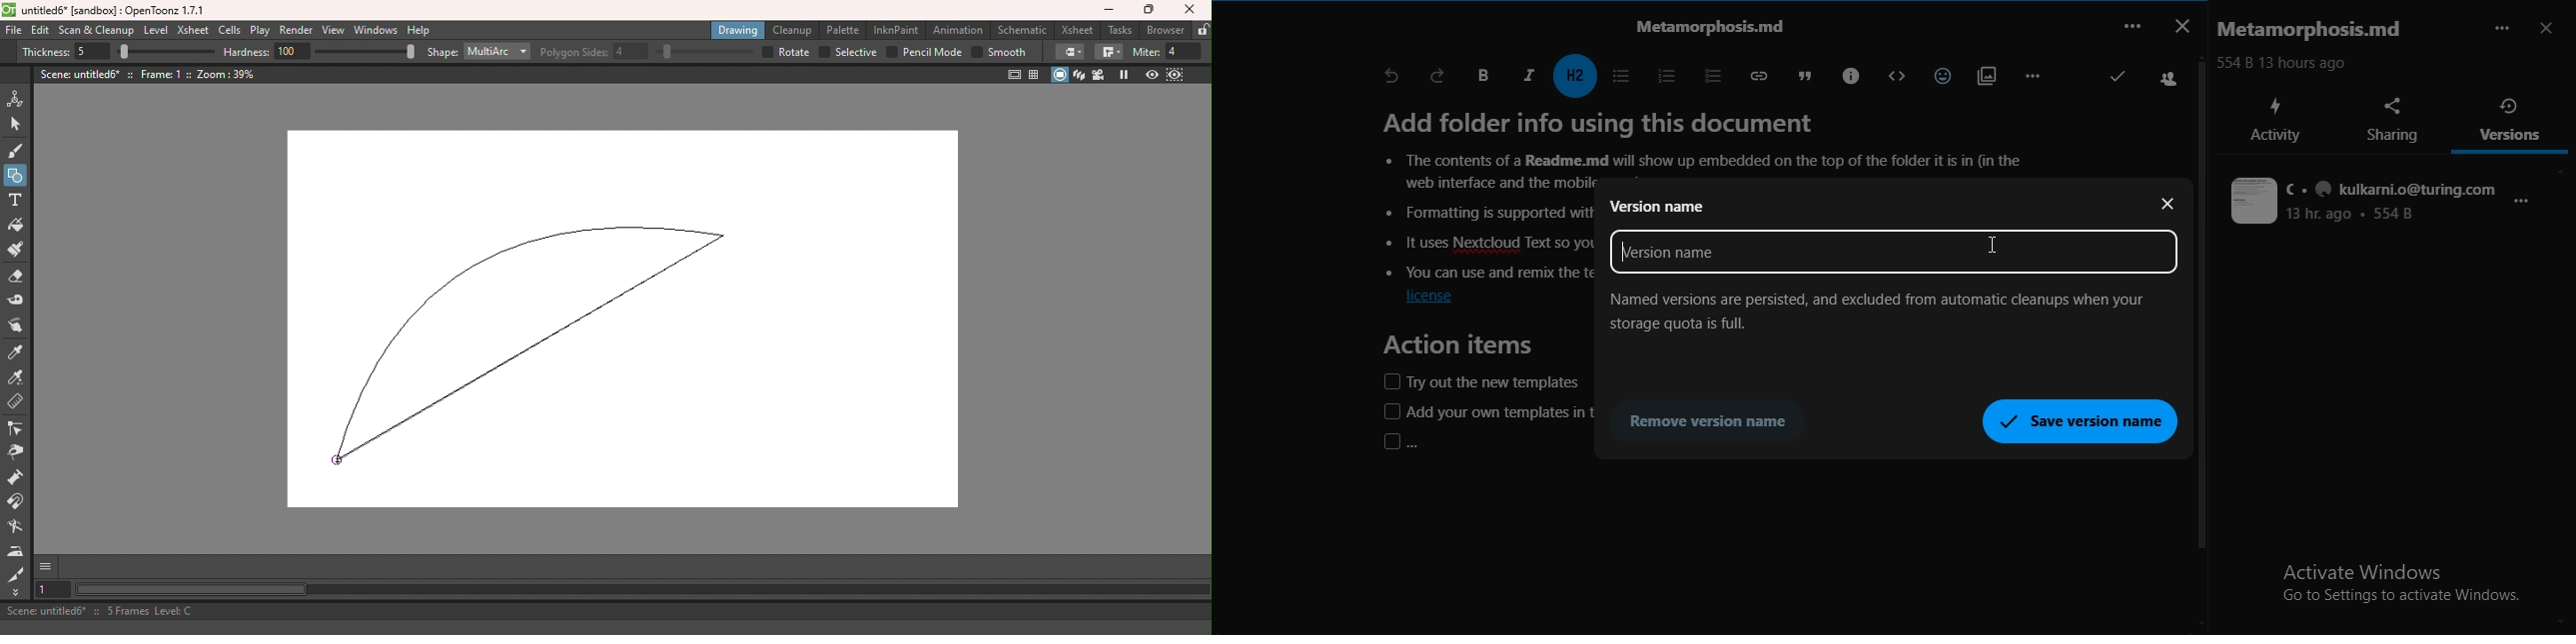 The height and width of the screenshot is (644, 2576). What do you see at coordinates (1755, 75) in the screenshot?
I see `insert link` at bounding box center [1755, 75].